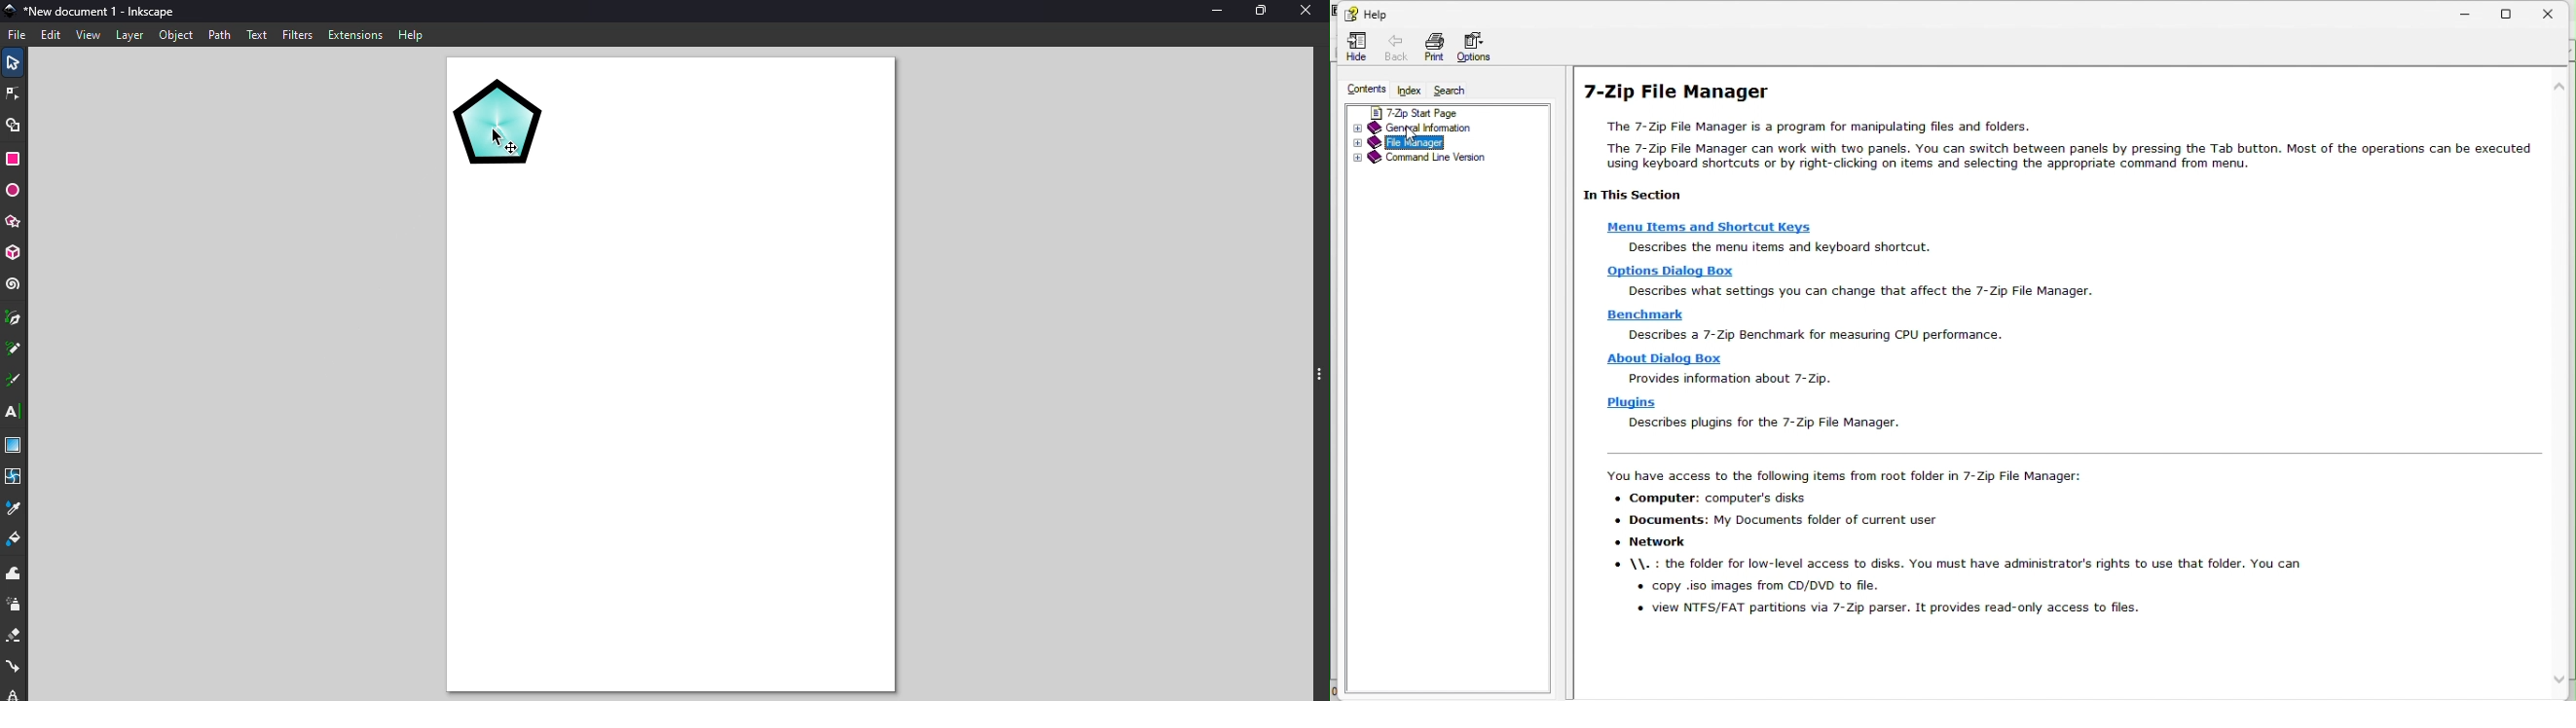 This screenshot has width=2576, height=728. What do you see at coordinates (103, 10) in the screenshot?
I see `New document 1 - Inkscape` at bounding box center [103, 10].